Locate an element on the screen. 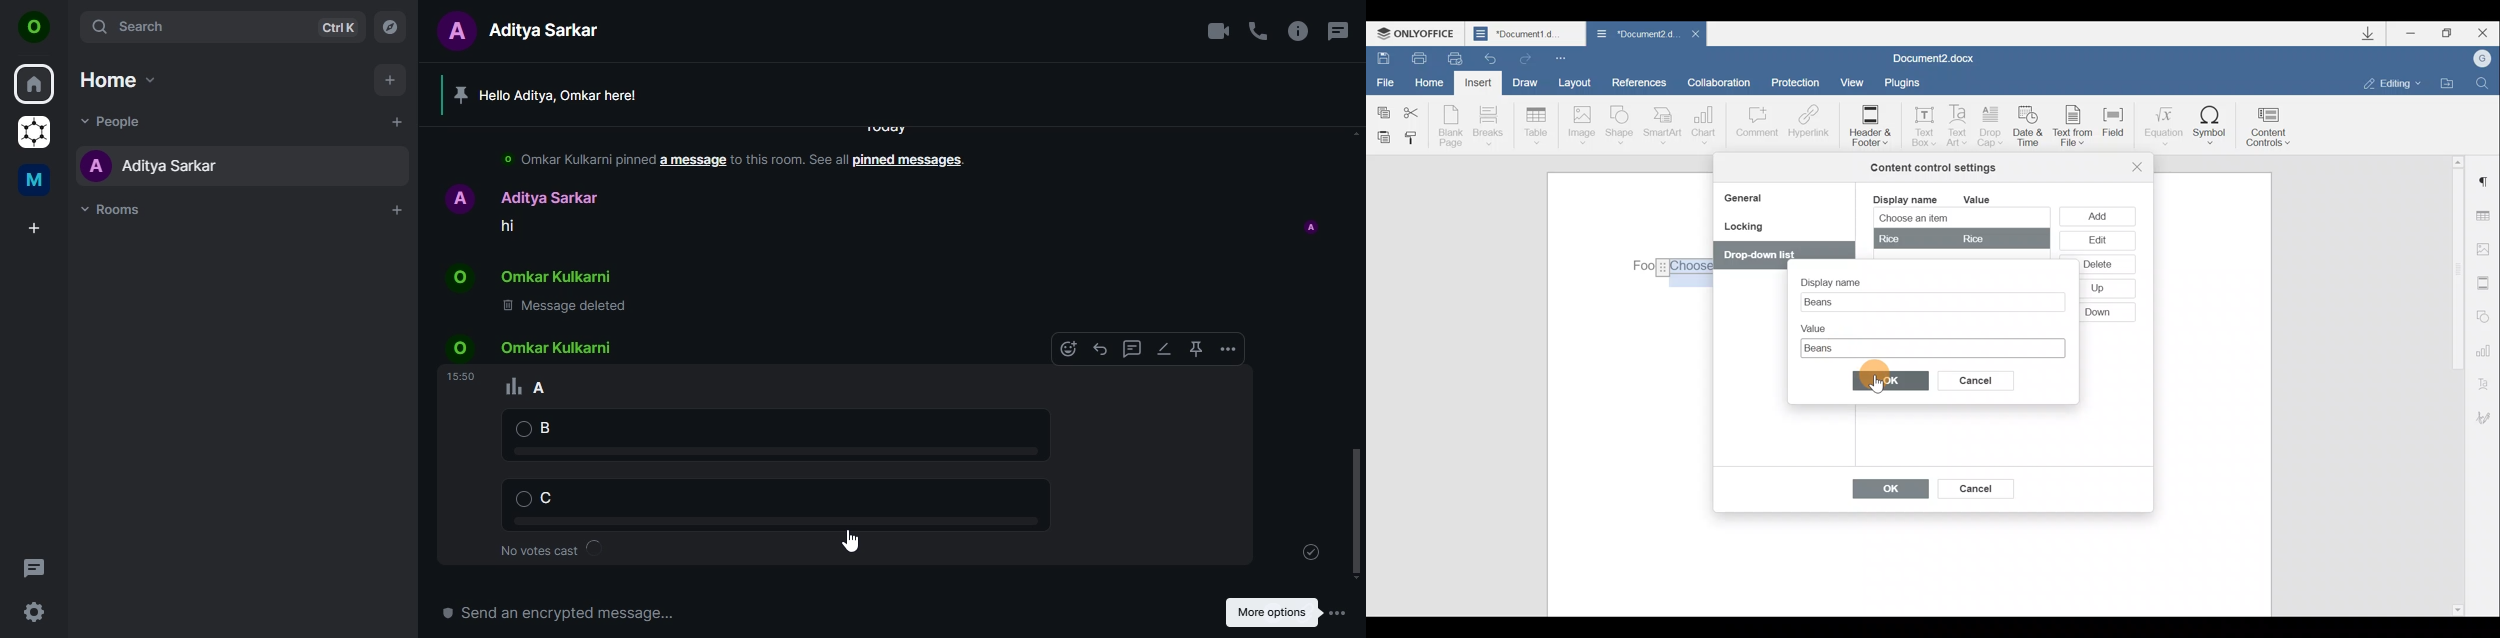 Image resolution: width=2520 pixels, height=644 pixels. room options is located at coordinates (1299, 33).